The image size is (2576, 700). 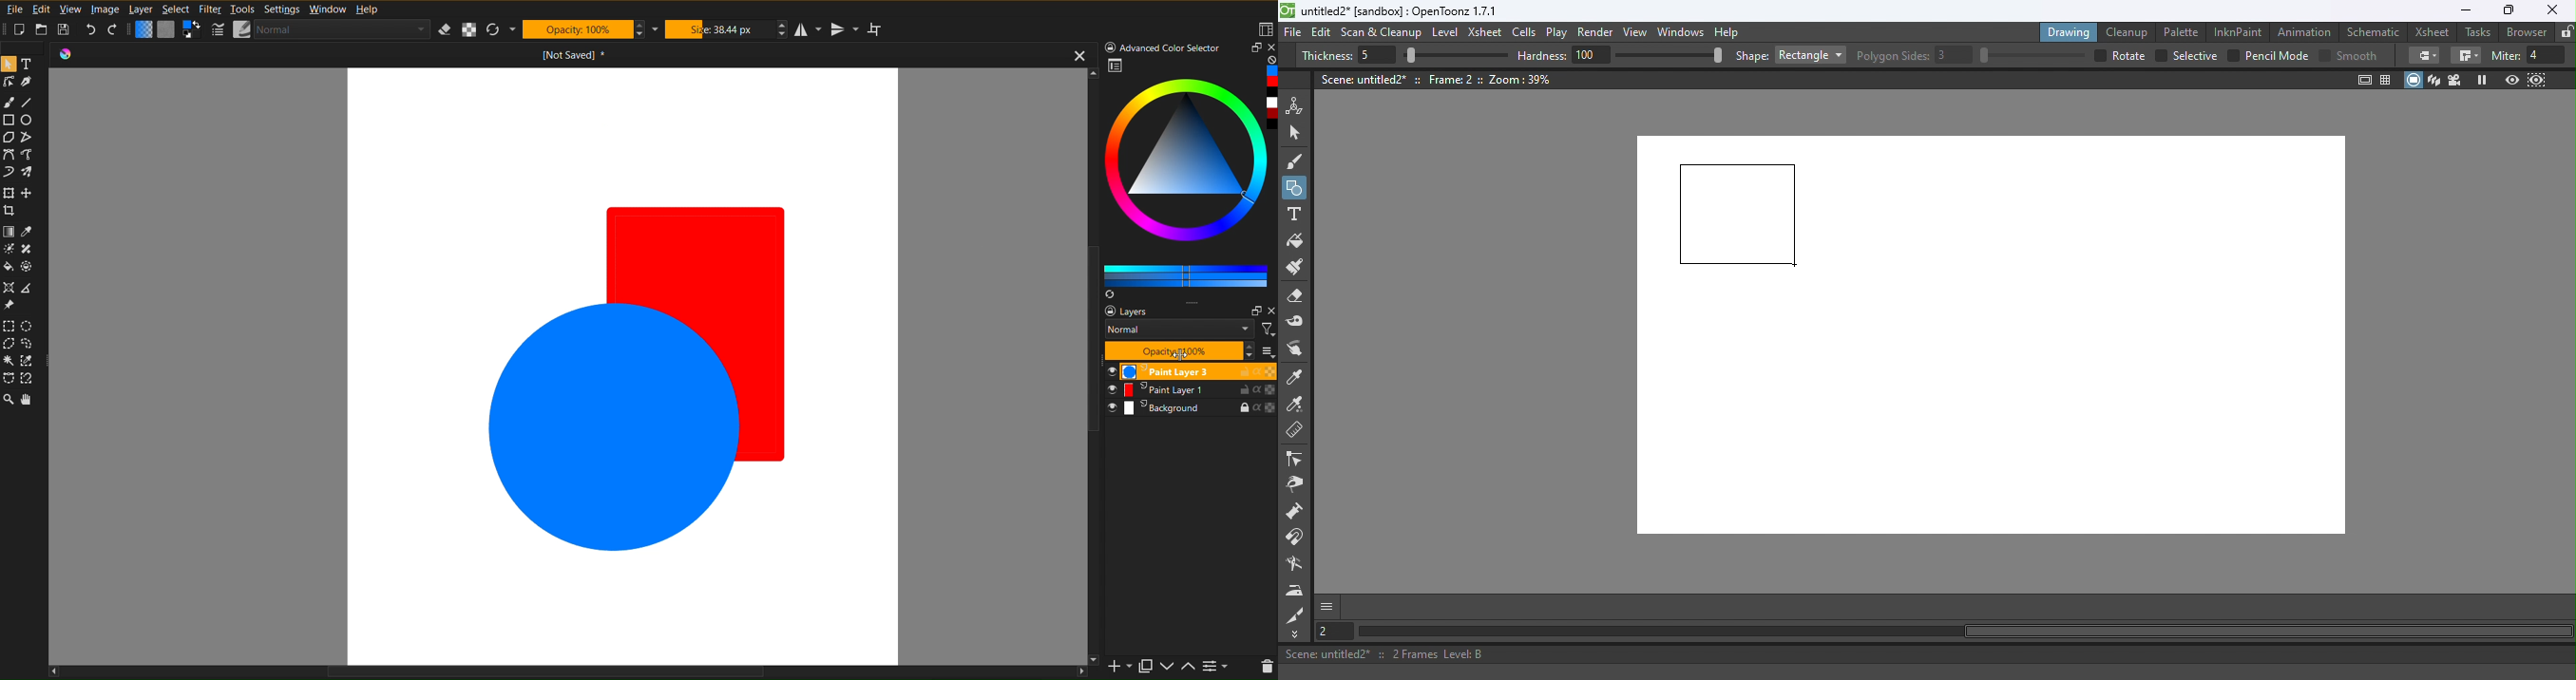 What do you see at coordinates (1146, 664) in the screenshot?
I see `Maximize` at bounding box center [1146, 664].